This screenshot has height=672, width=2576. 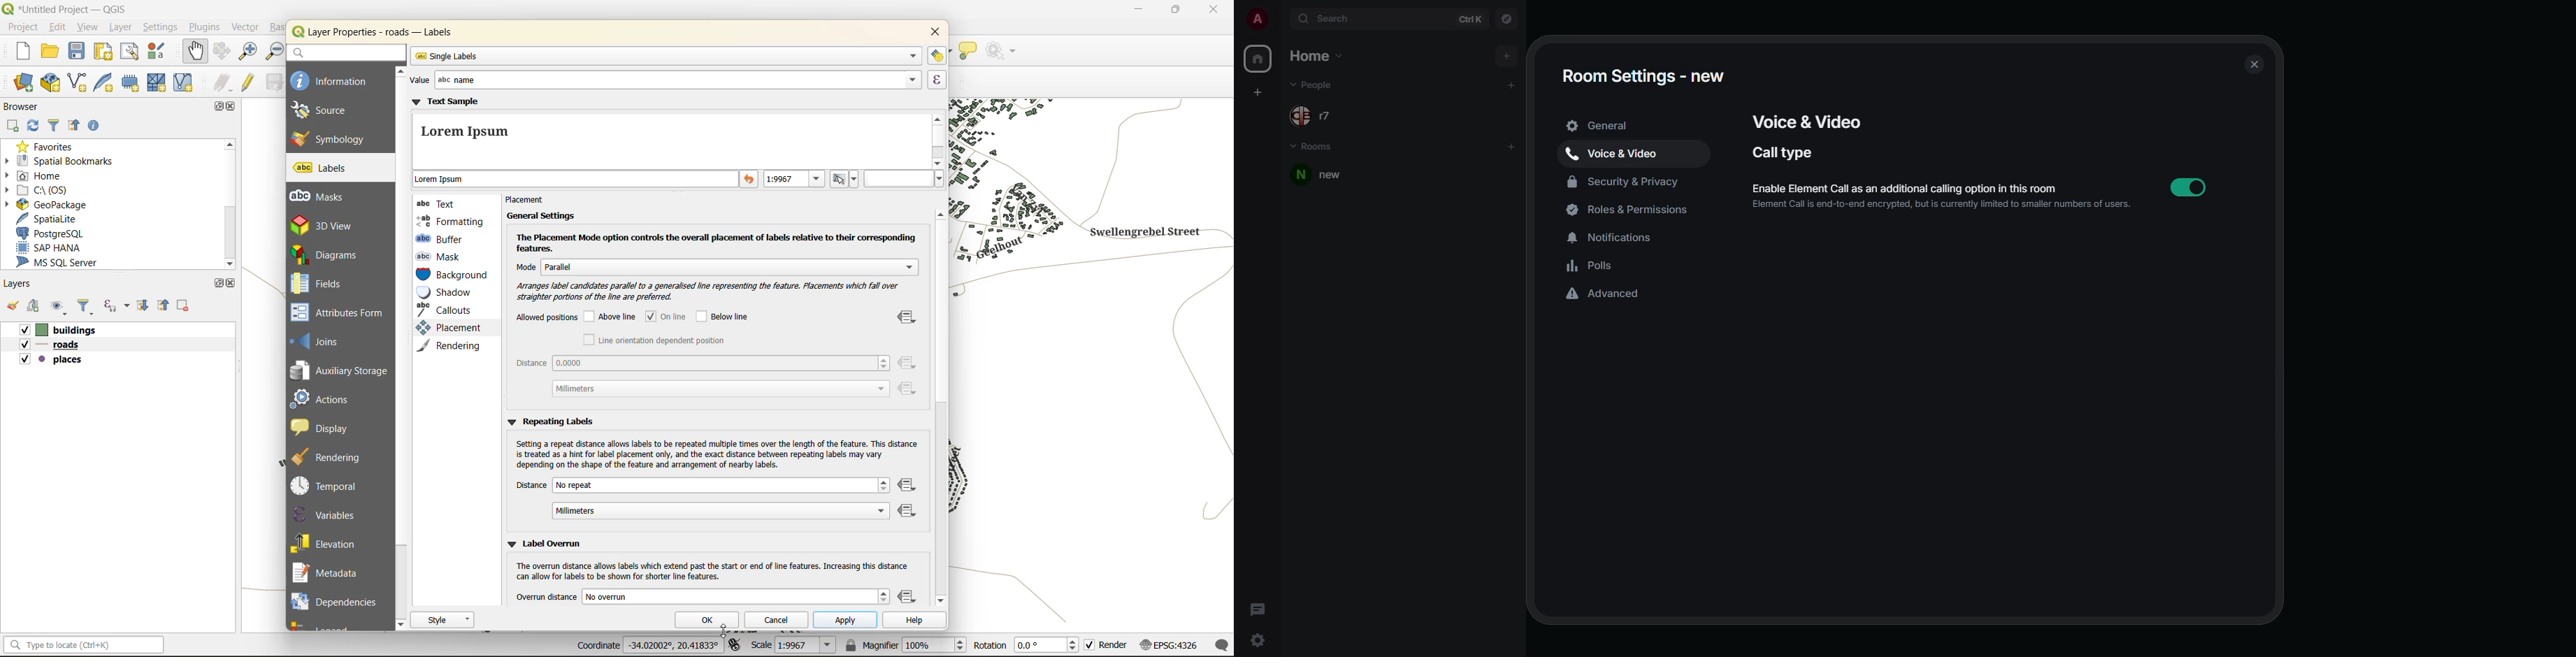 I want to click on manage map, so click(x=60, y=307).